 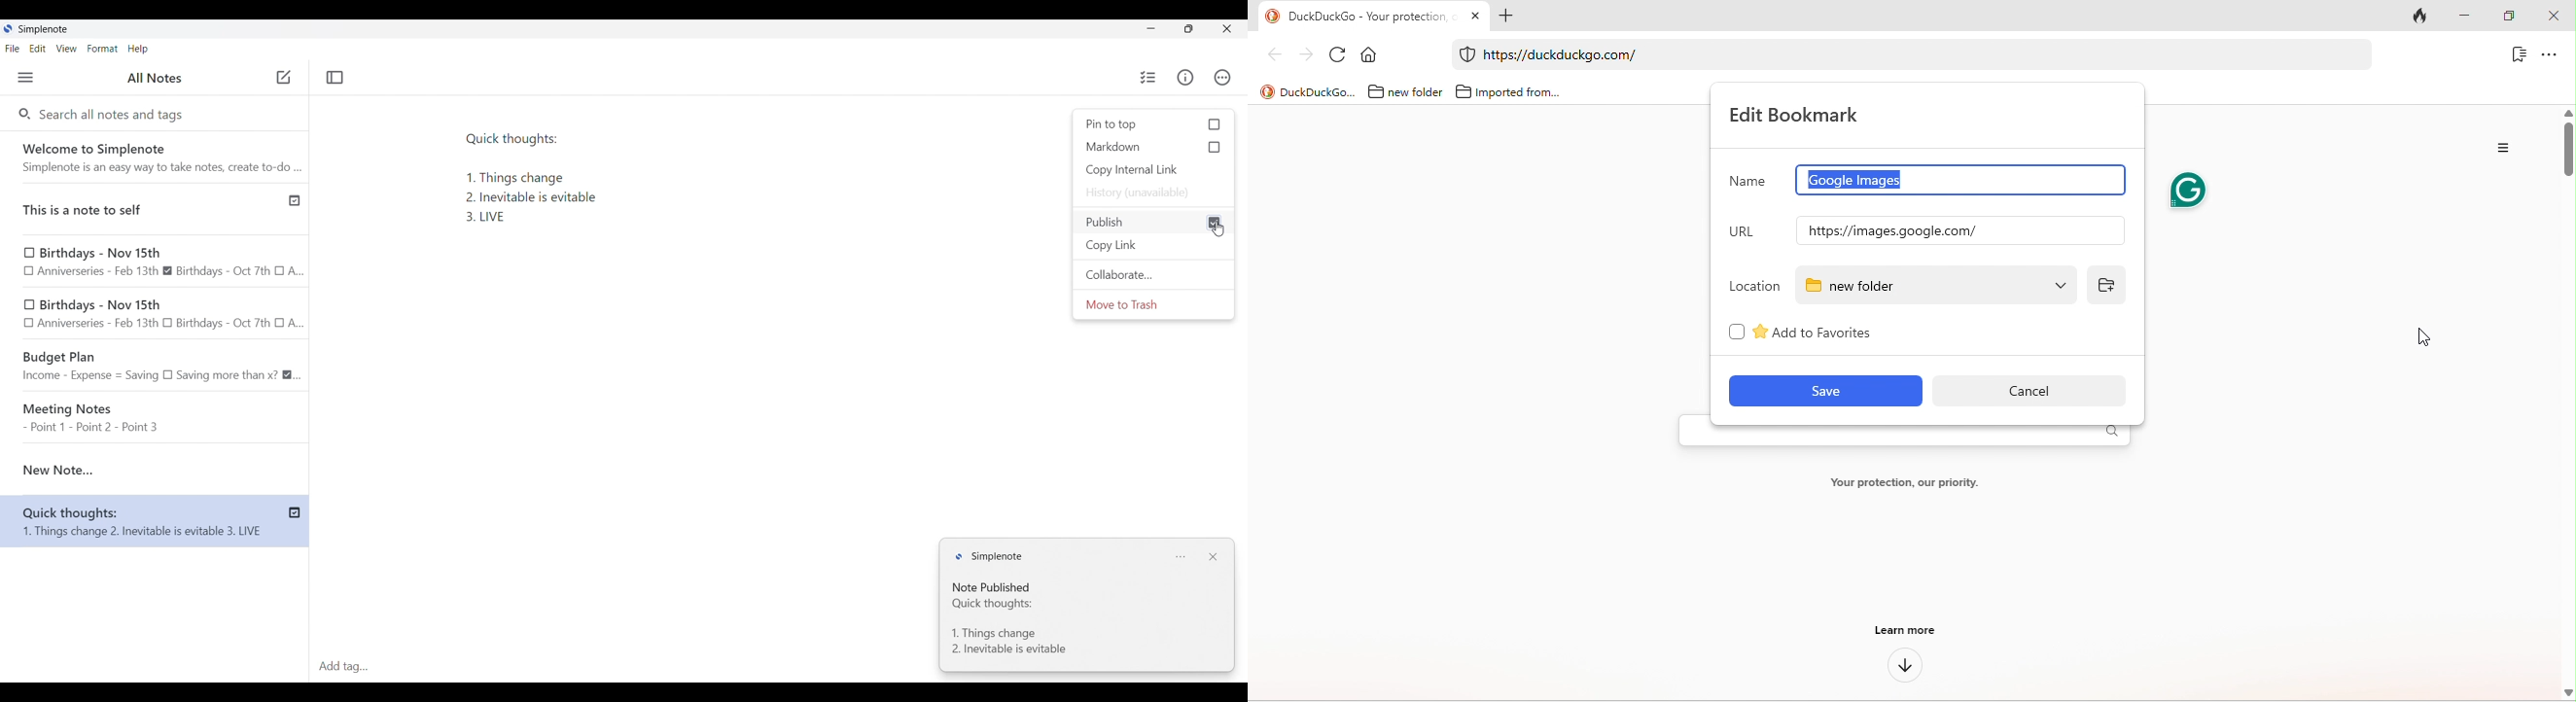 I want to click on Format menu, so click(x=103, y=49).